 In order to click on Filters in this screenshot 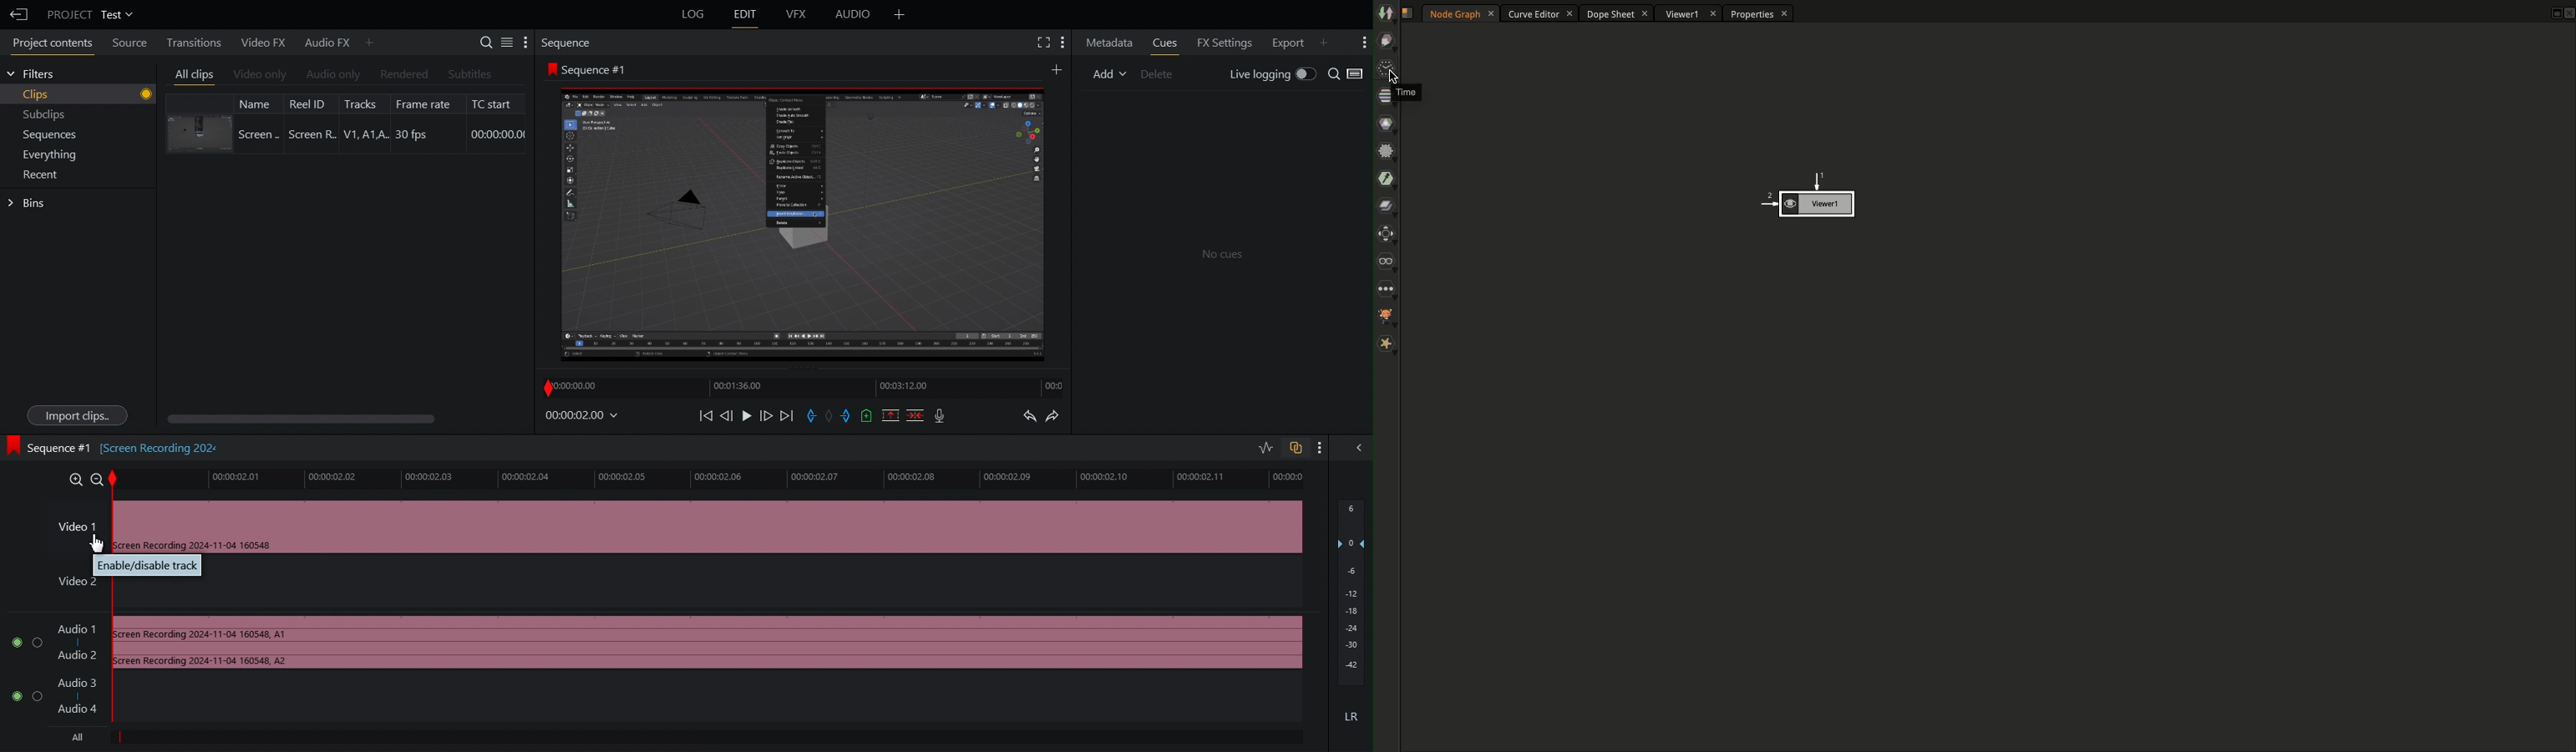, I will do `click(36, 76)`.